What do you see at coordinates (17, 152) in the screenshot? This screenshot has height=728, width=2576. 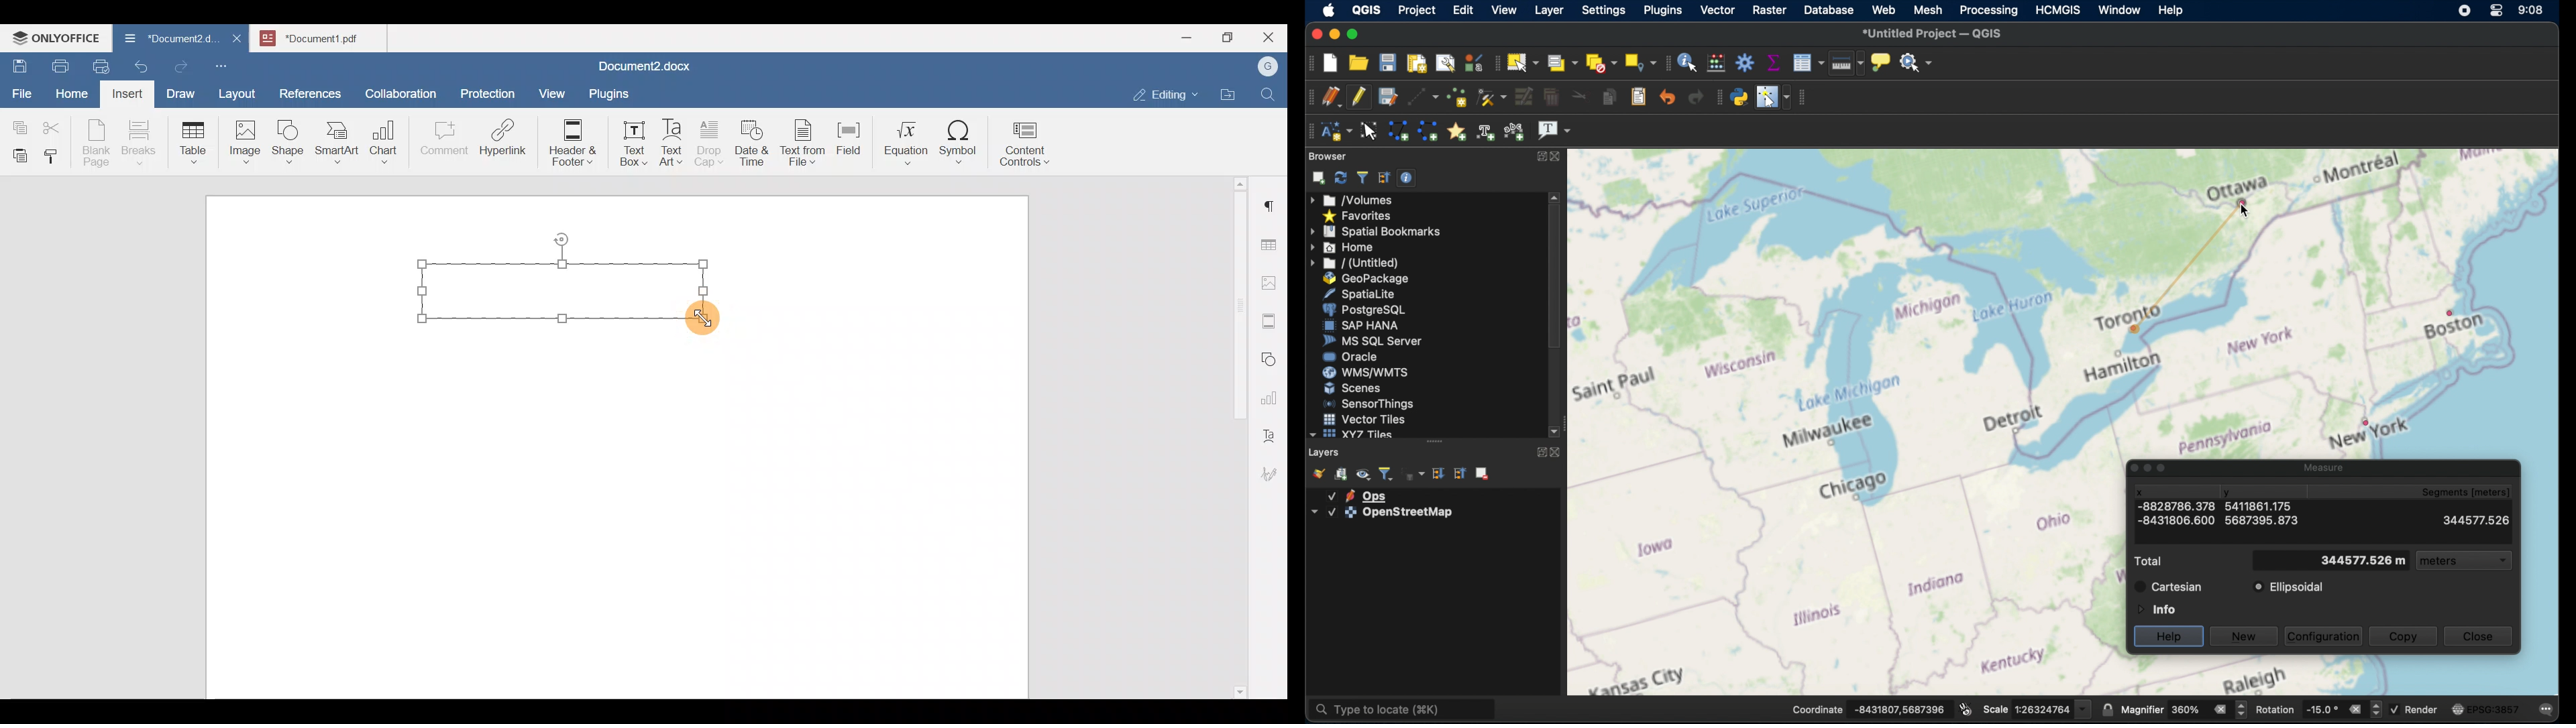 I see `Paste` at bounding box center [17, 152].